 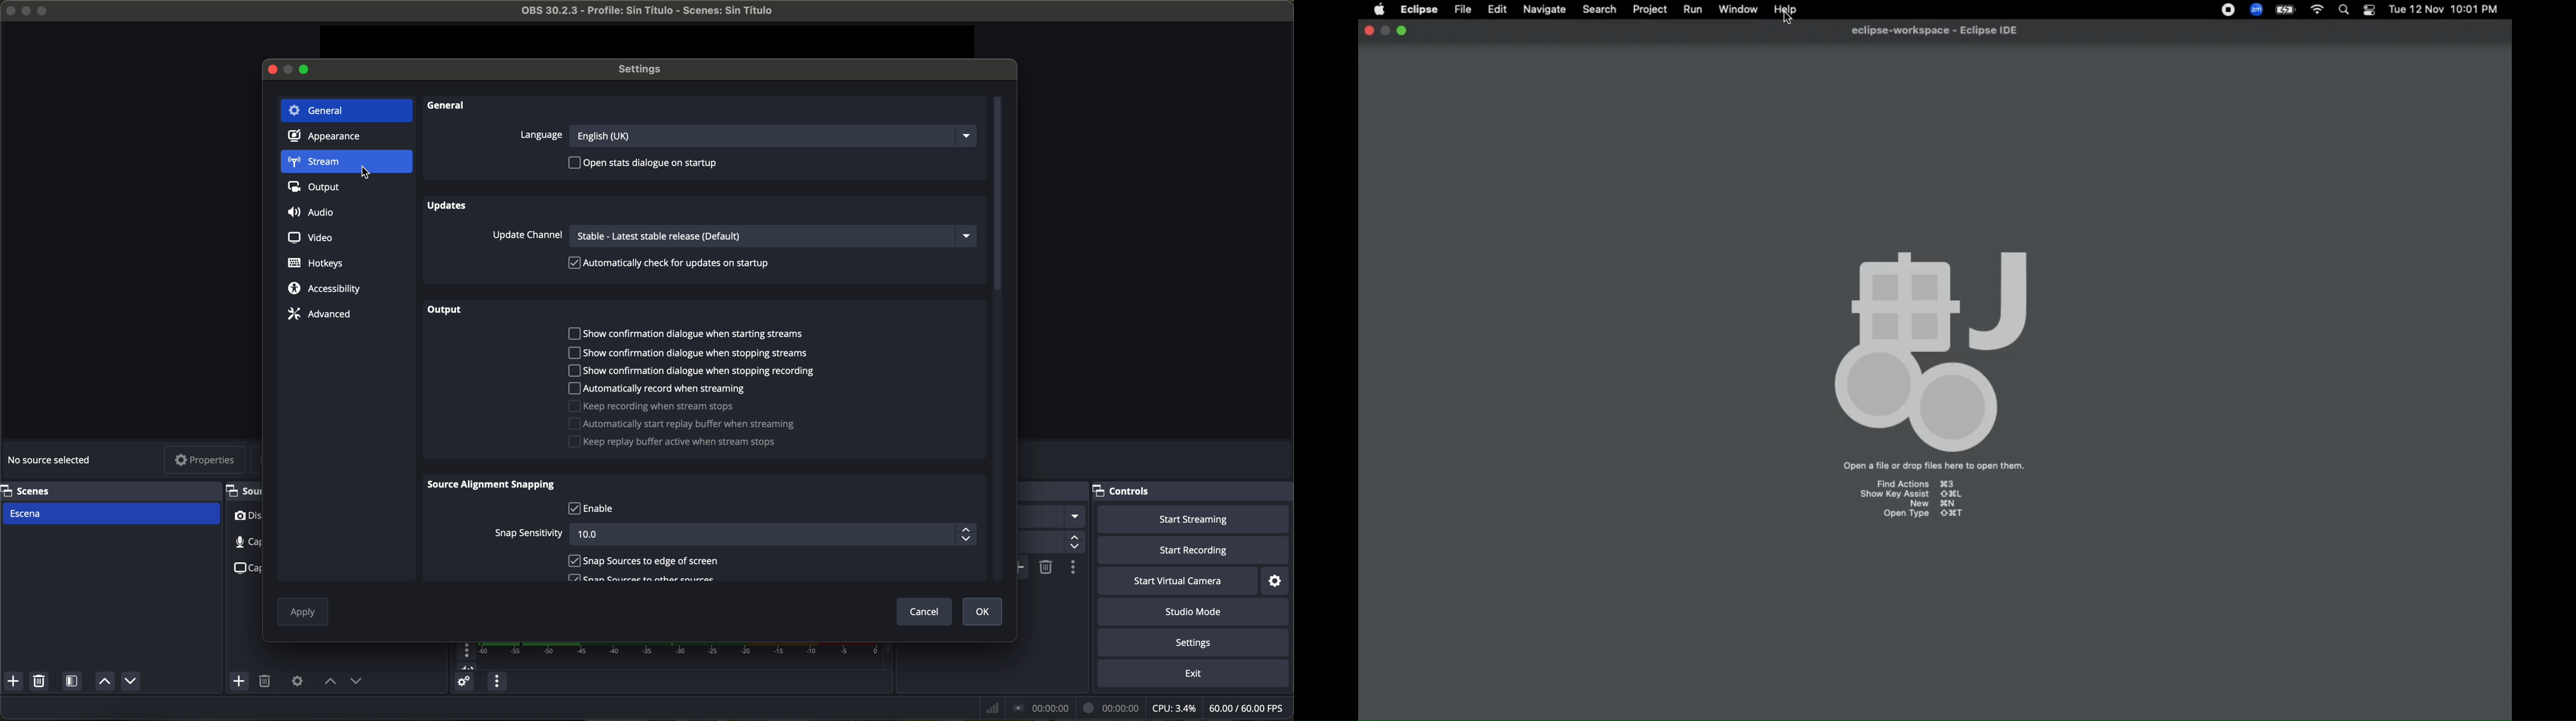 What do you see at coordinates (14, 683) in the screenshot?
I see `add scene` at bounding box center [14, 683].